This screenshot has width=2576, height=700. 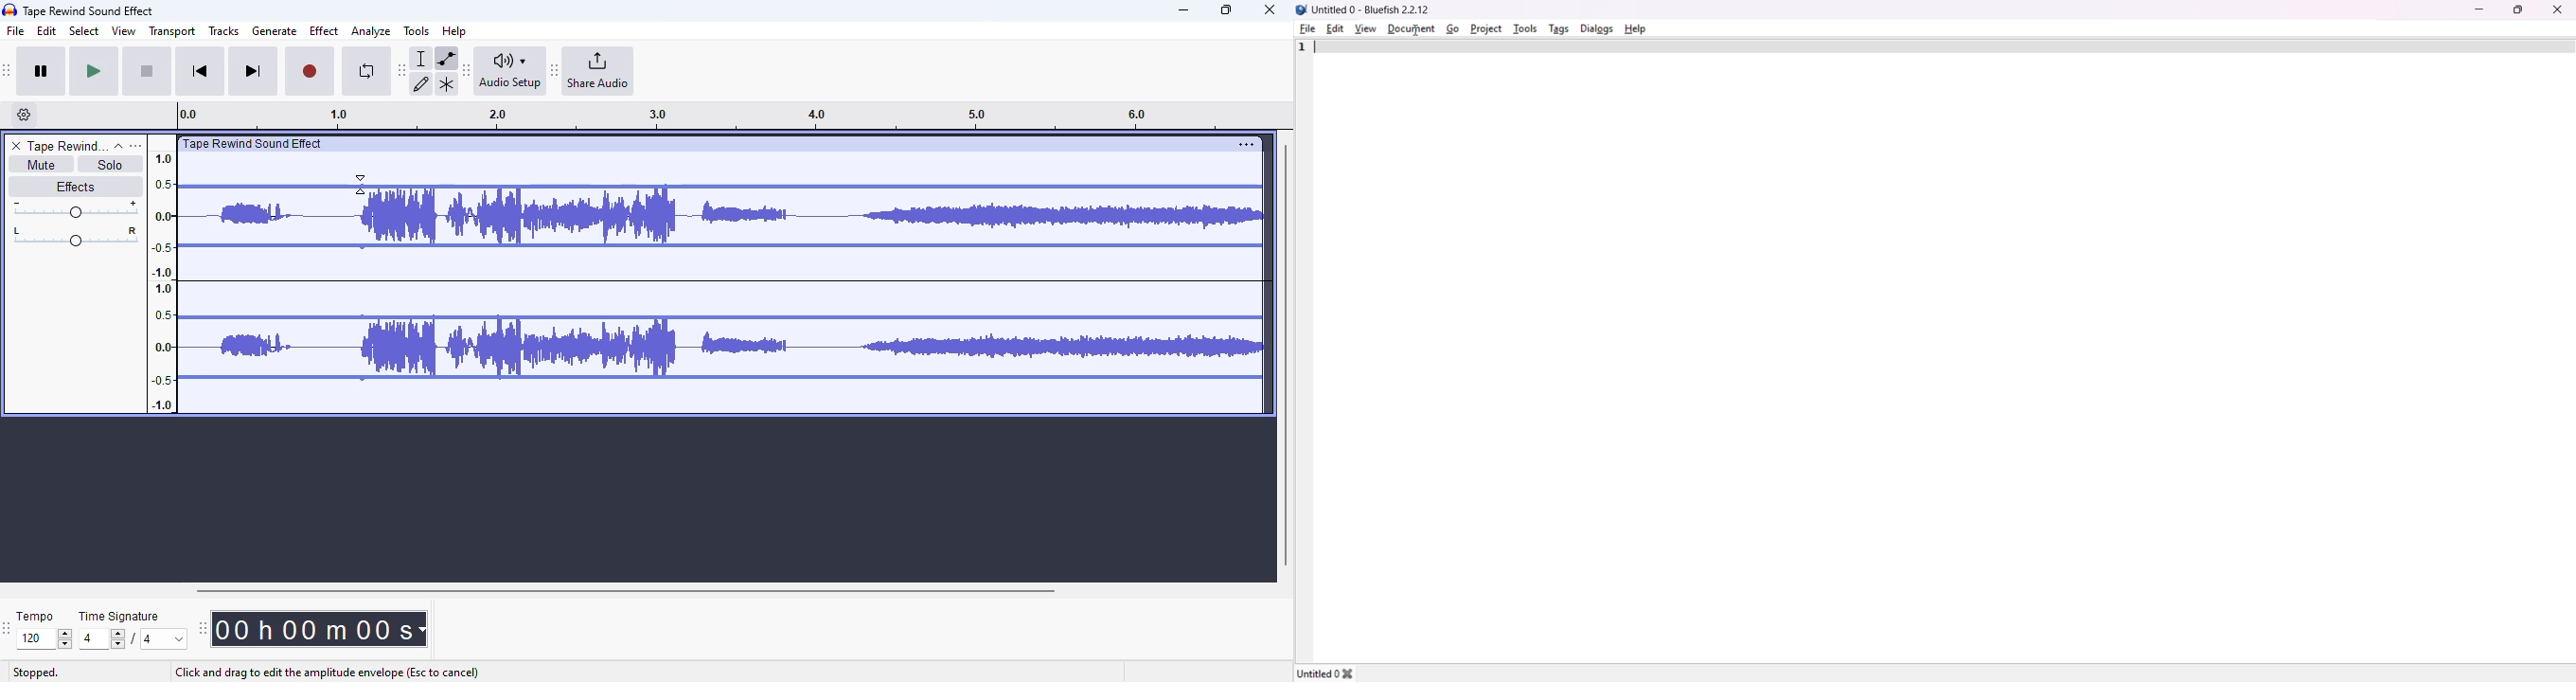 I want to click on skip to start, so click(x=199, y=73).